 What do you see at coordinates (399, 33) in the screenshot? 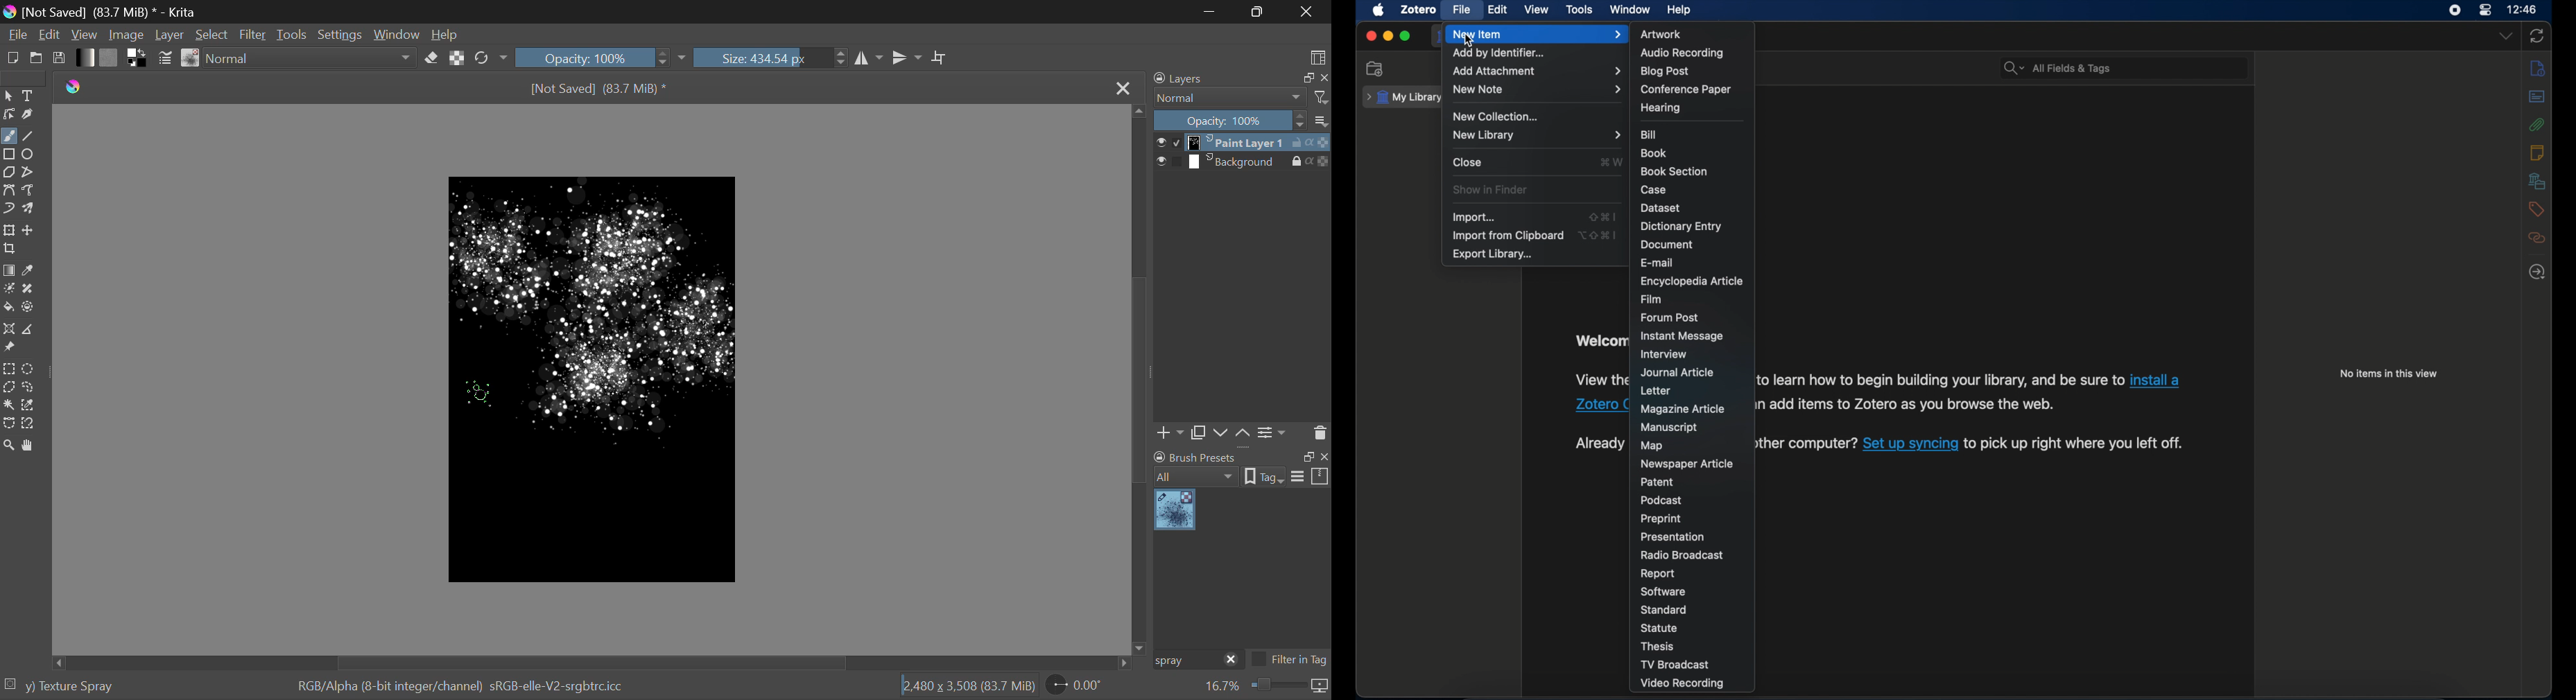
I see `Window` at bounding box center [399, 33].